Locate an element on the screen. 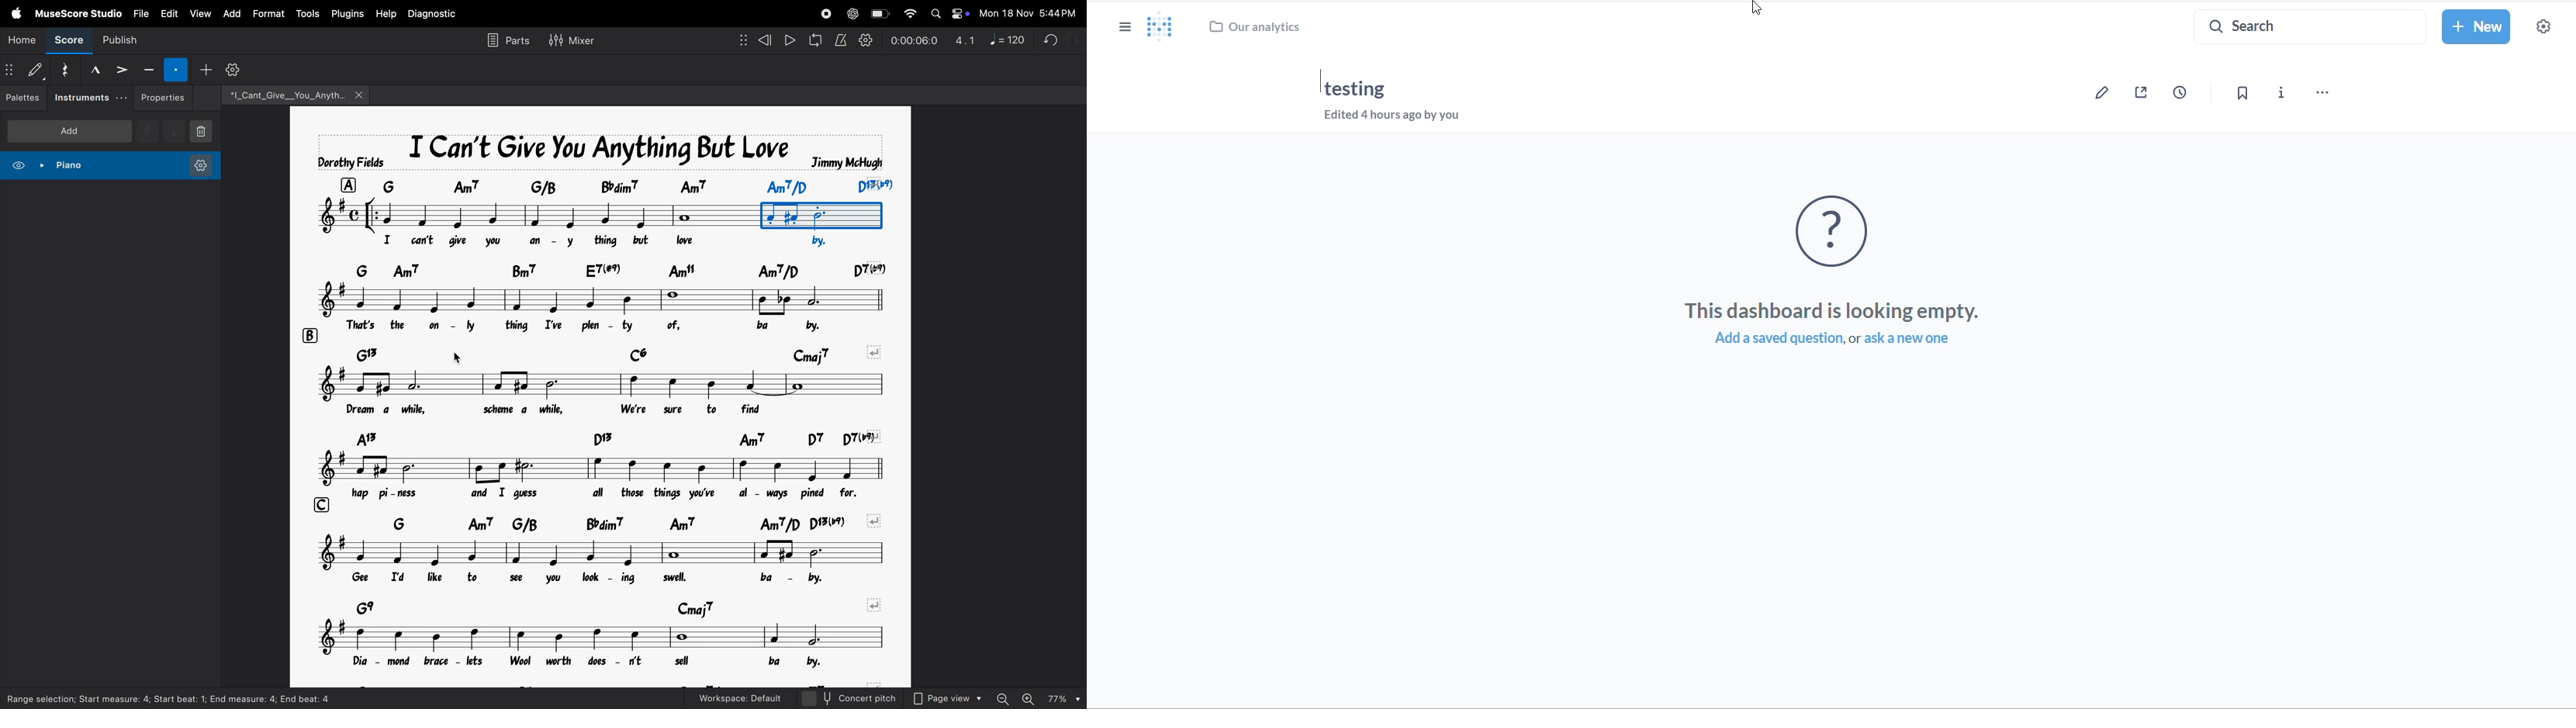 This screenshot has width=2576, height=728. notes is located at coordinates (598, 637).